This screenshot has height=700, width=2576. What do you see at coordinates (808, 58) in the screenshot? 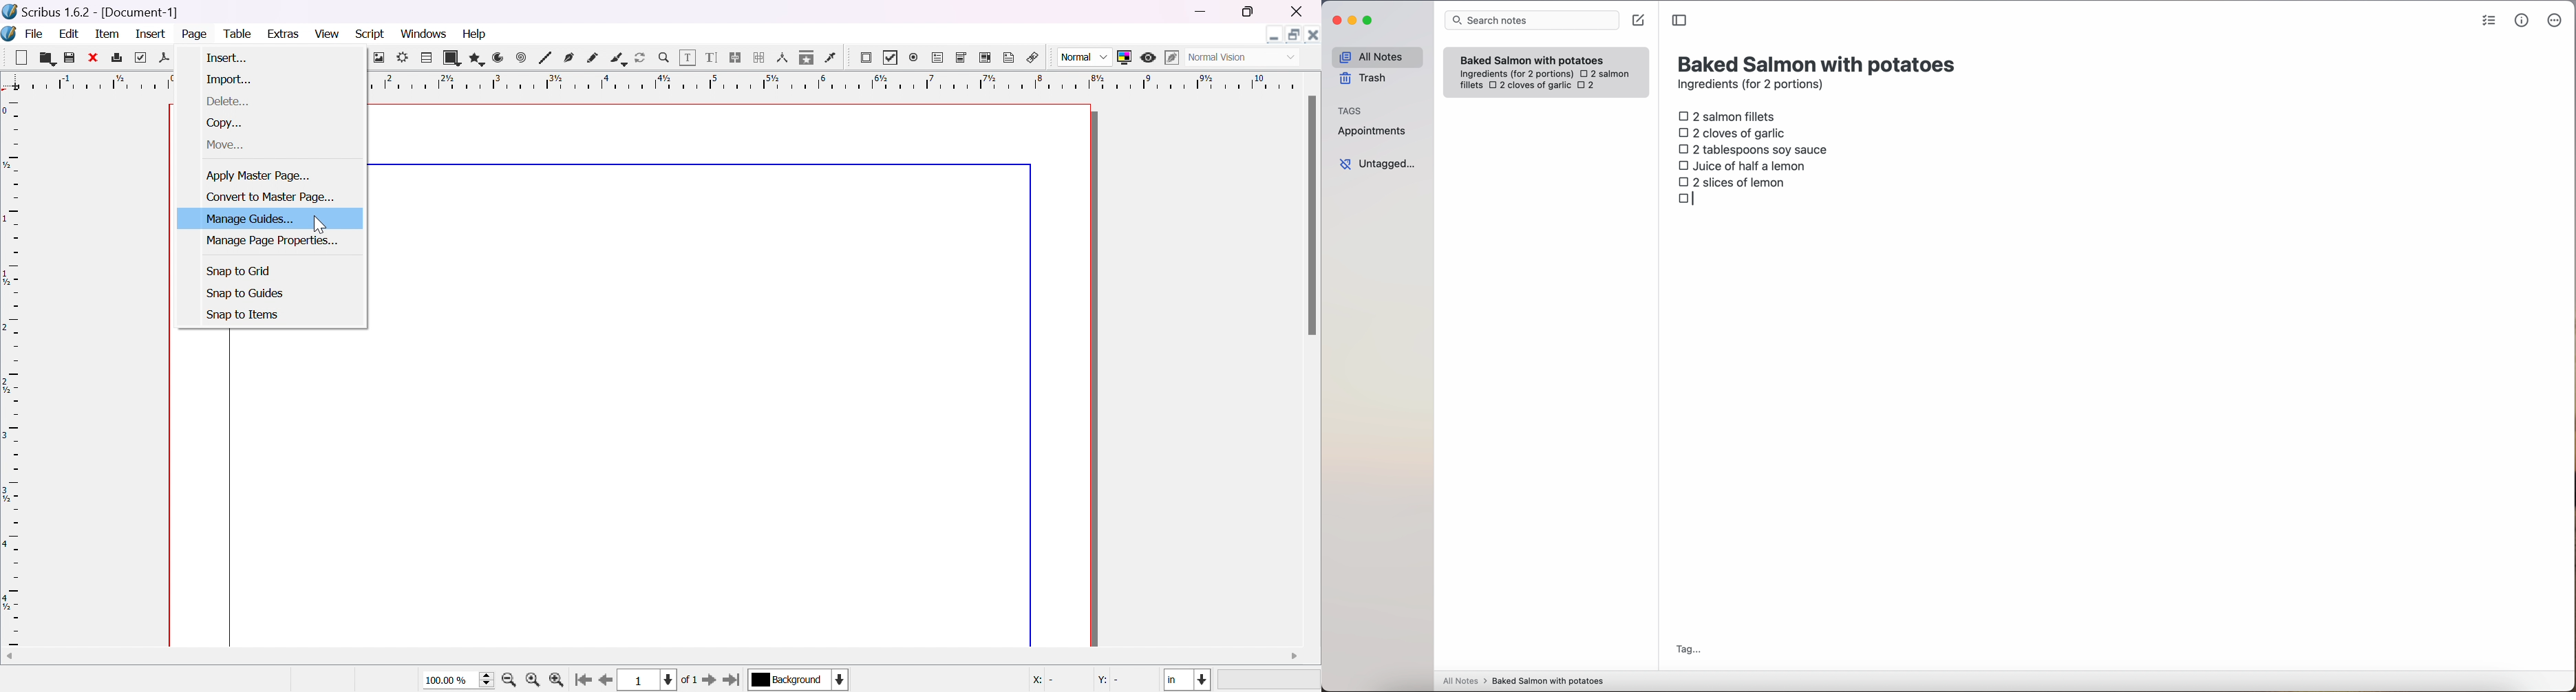
I see `copy item properties` at bounding box center [808, 58].